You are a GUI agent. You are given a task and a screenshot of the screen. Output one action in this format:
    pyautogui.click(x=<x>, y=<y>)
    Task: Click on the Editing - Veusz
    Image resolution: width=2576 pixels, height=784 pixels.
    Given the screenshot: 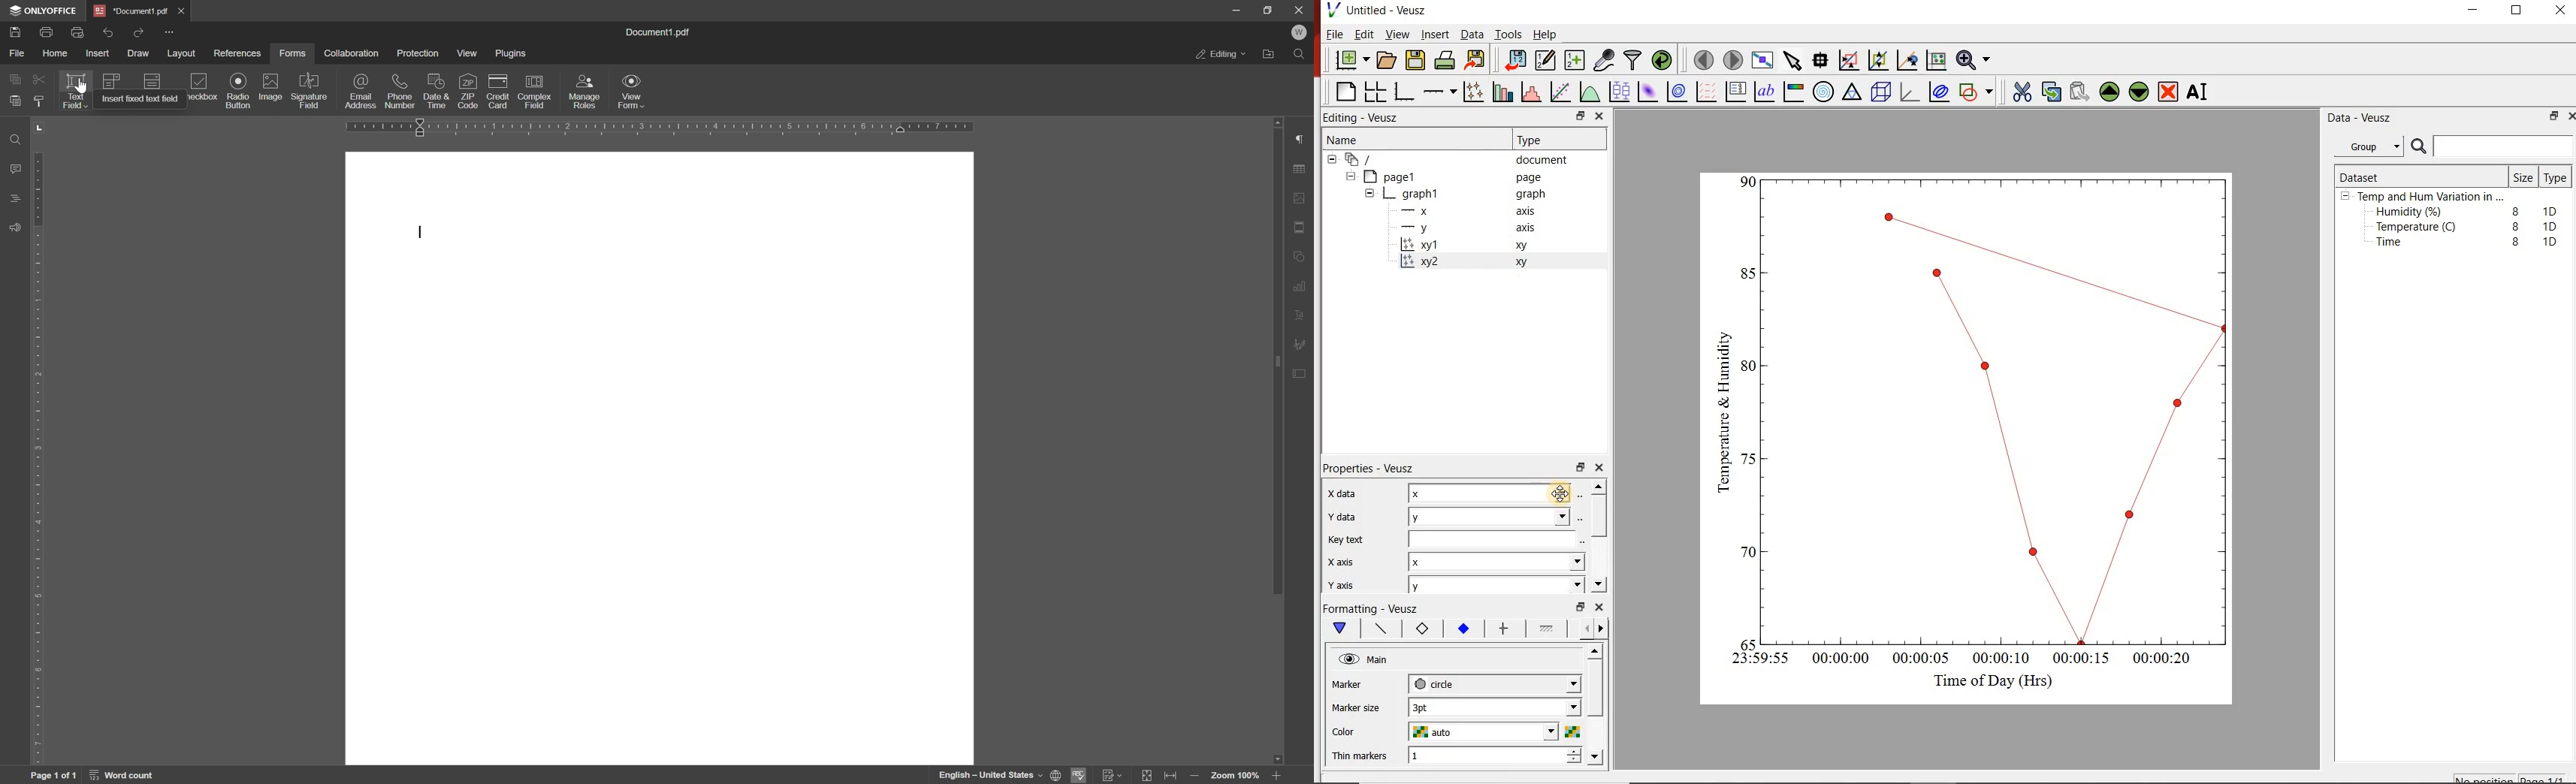 What is the action you would take?
    pyautogui.click(x=1366, y=117)
    